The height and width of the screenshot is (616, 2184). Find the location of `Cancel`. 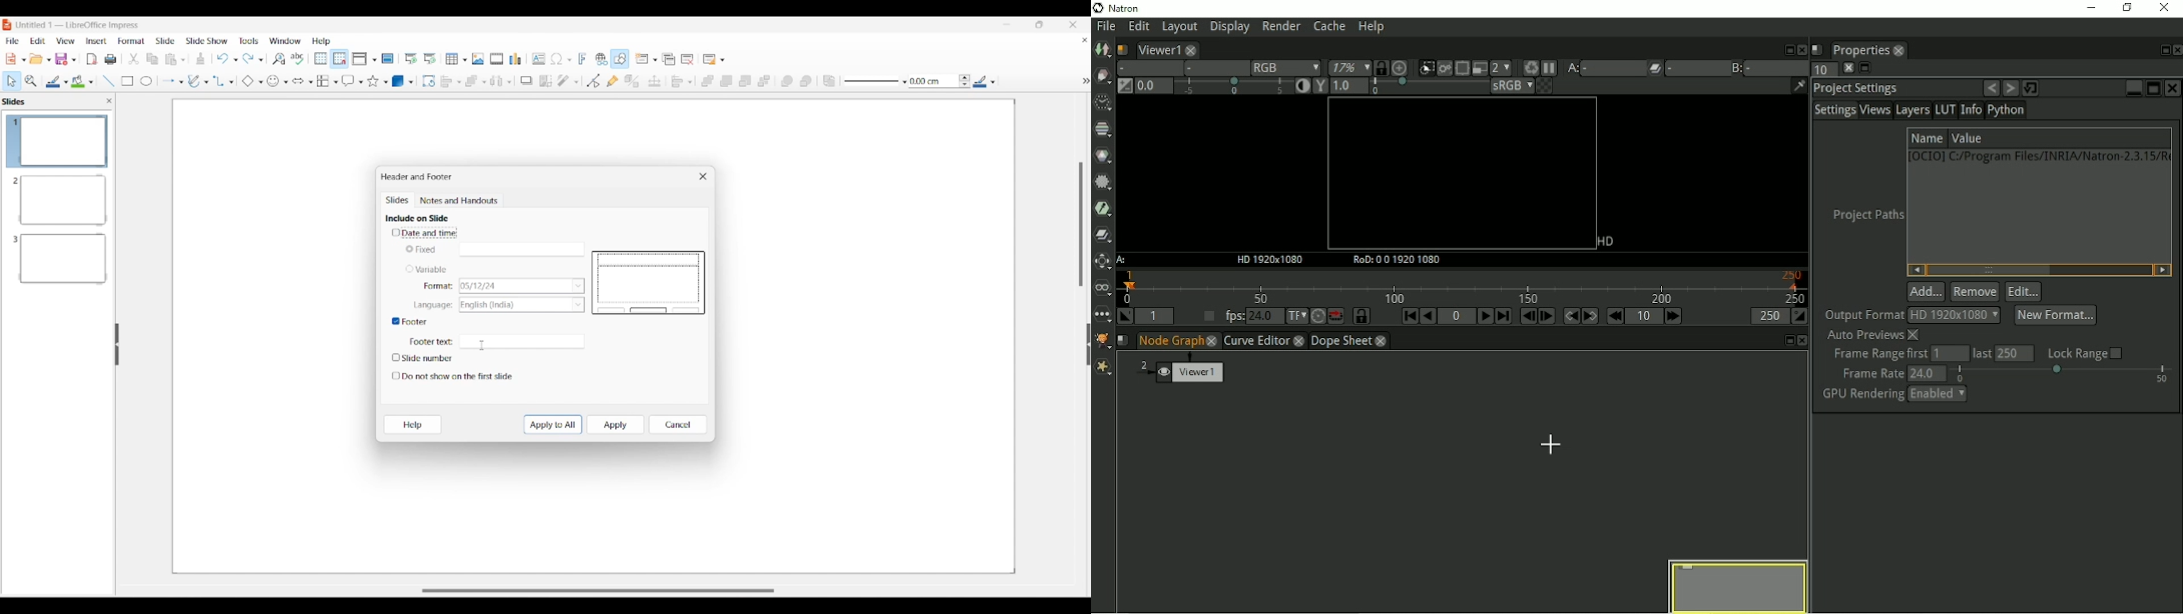

Cancel is located at coordinates (678, 425).